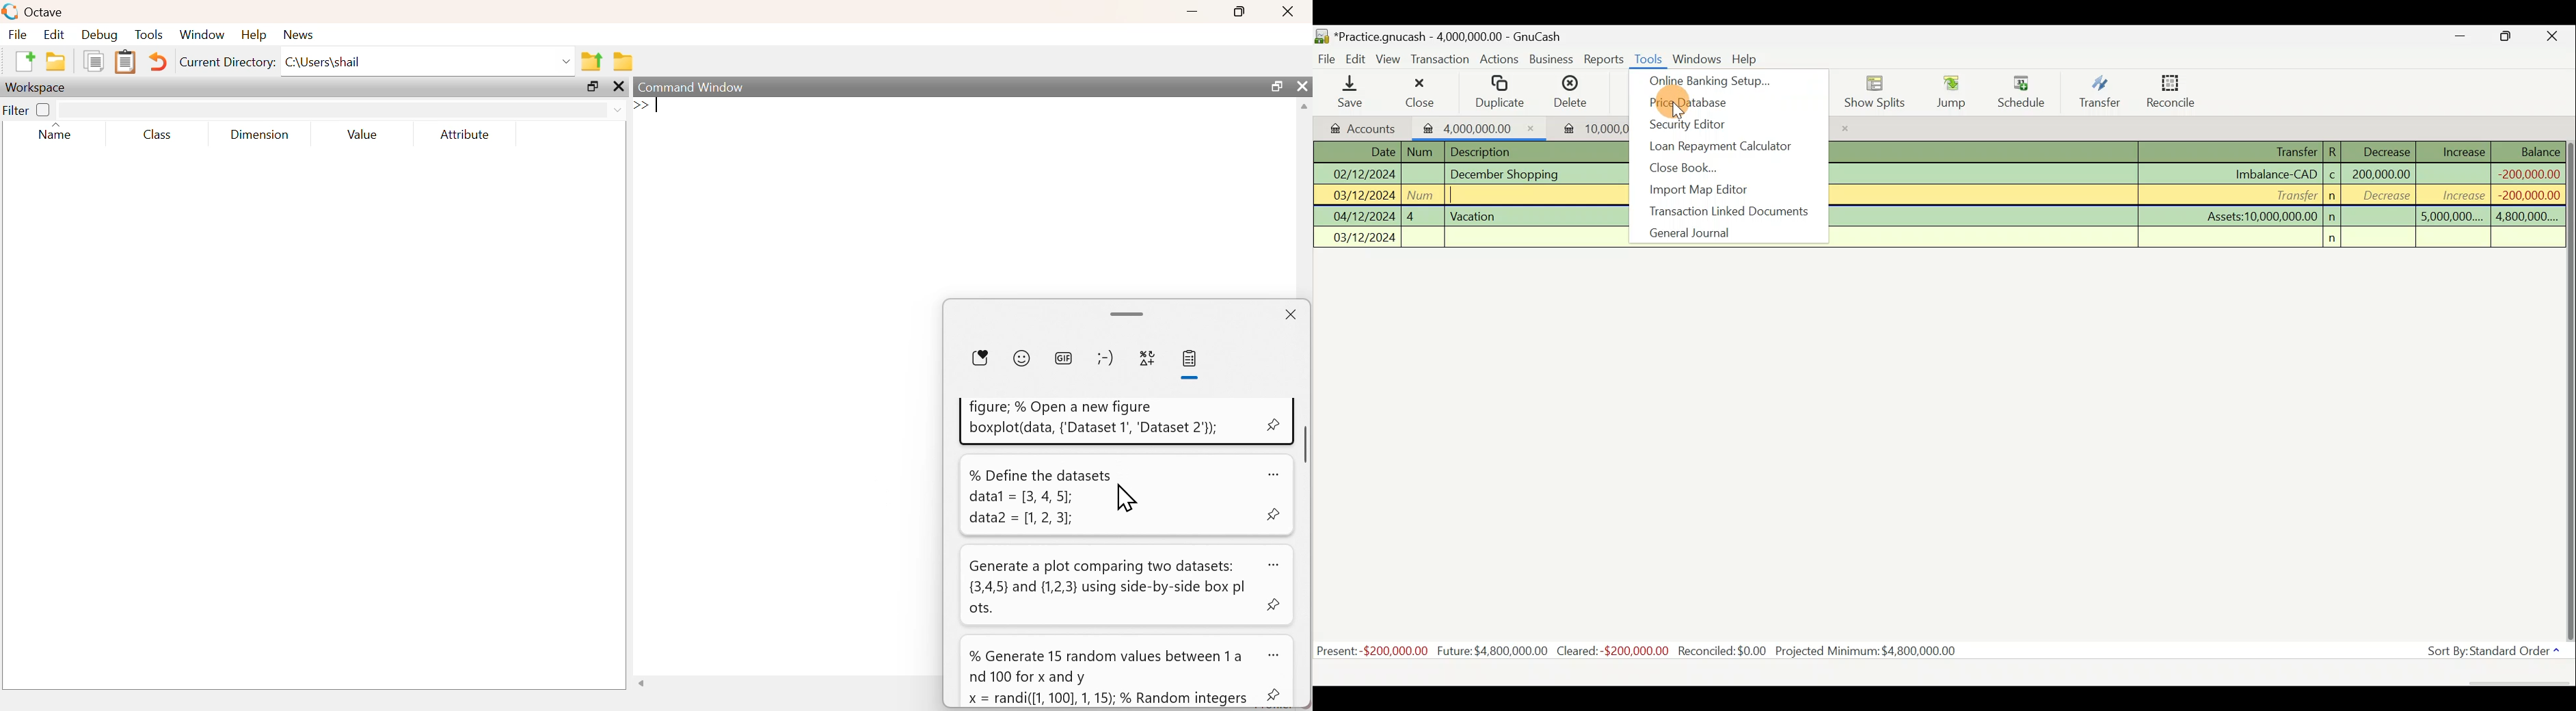 This screenshot has height=728, width=2576. What do you see at coordinates (1706, 167) in the screenshot?
I see `Close book` at bounding box center [1706, 167].